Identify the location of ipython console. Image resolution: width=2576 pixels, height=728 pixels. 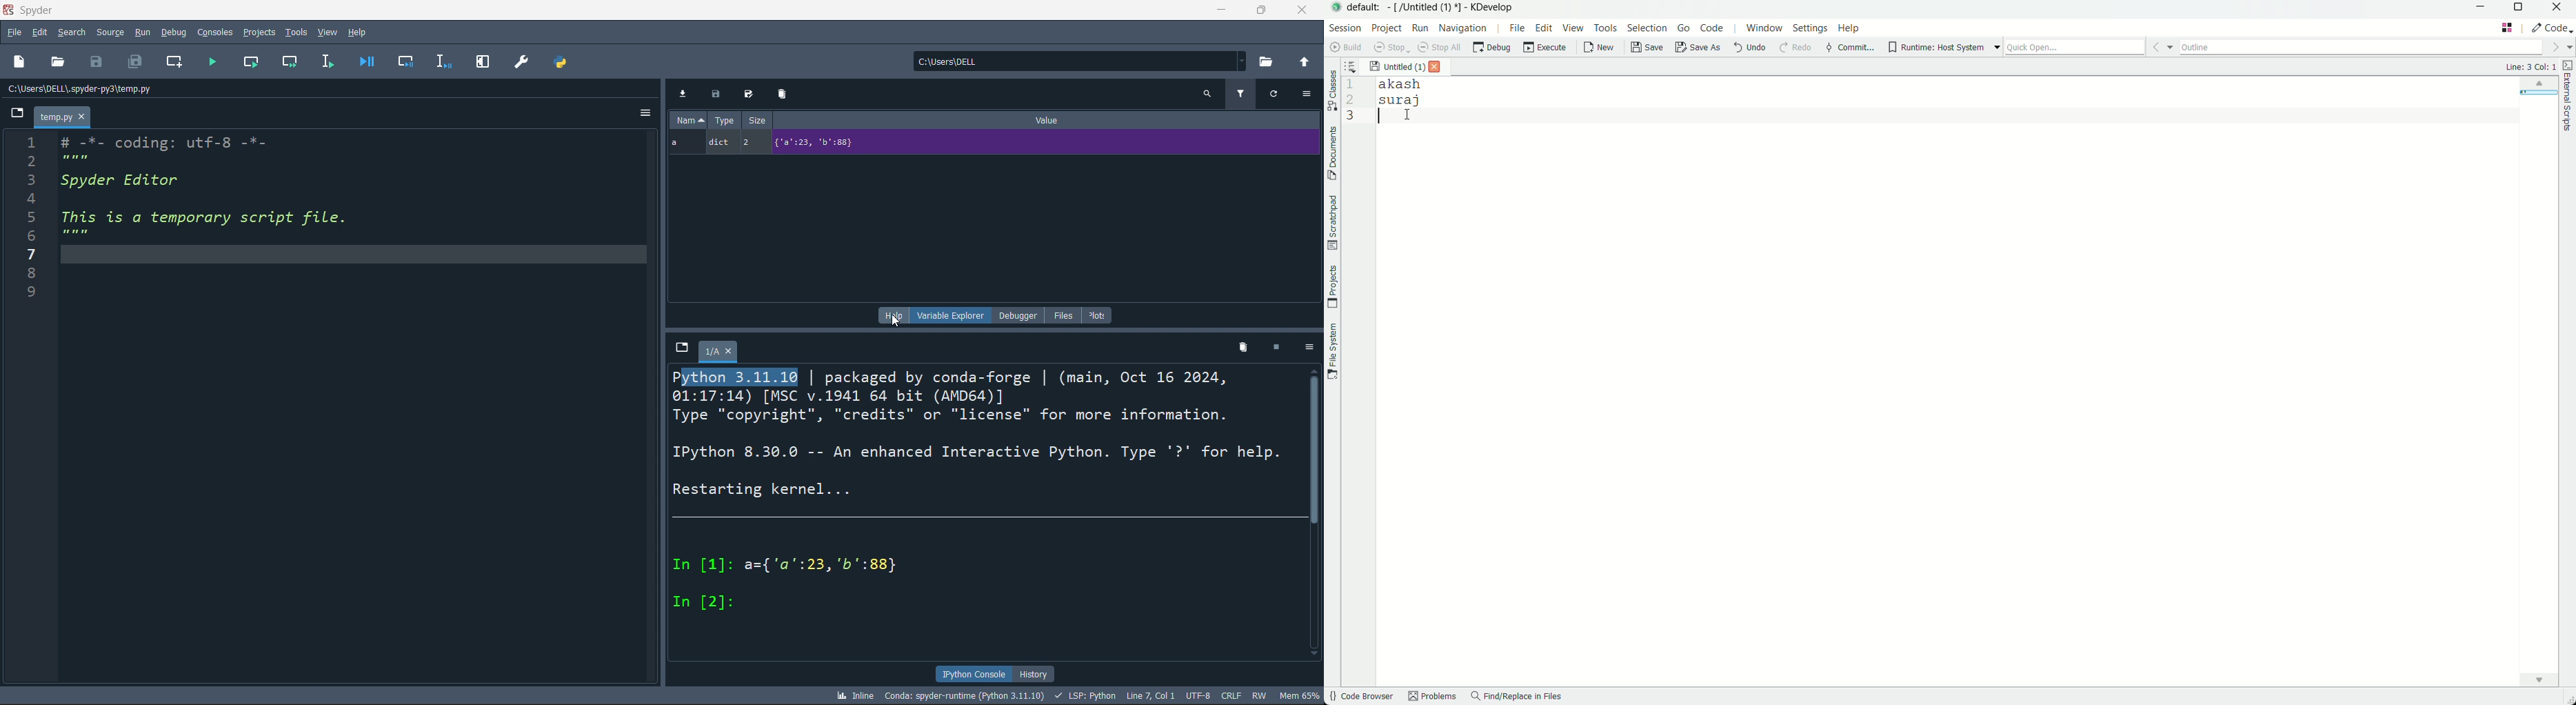
(972, 674).